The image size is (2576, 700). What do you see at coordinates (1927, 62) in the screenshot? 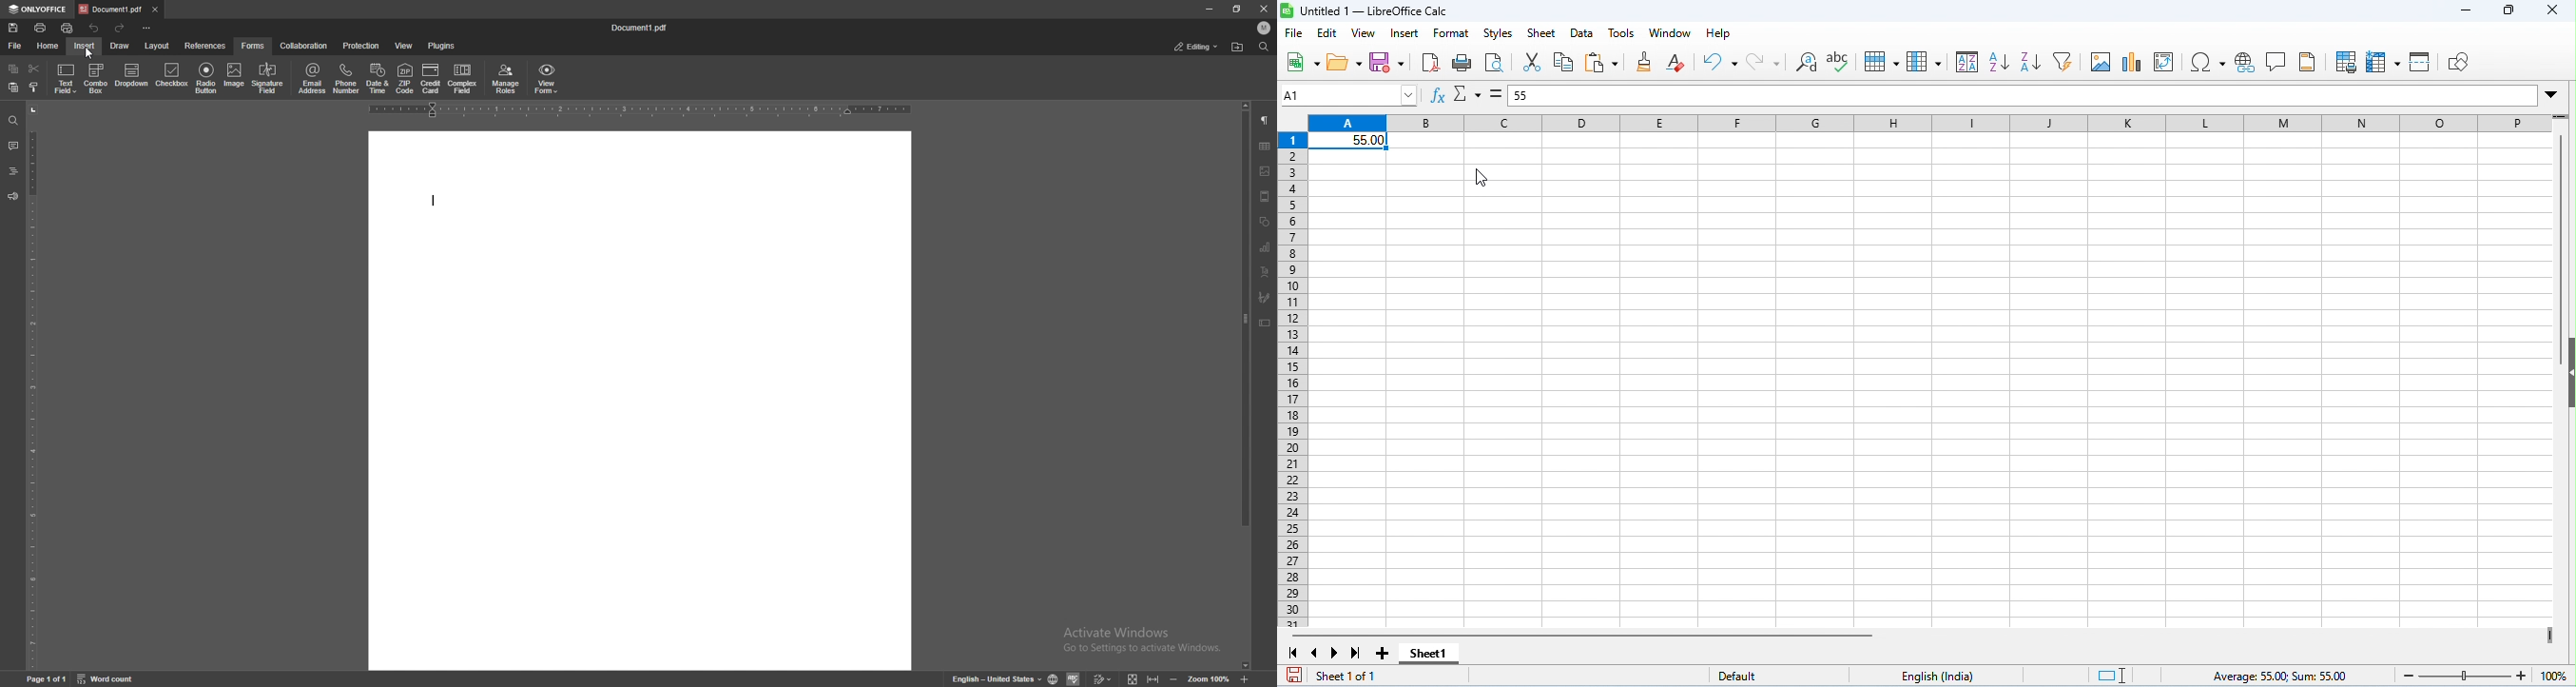
I see `column` at bounding box center [1927, 62].